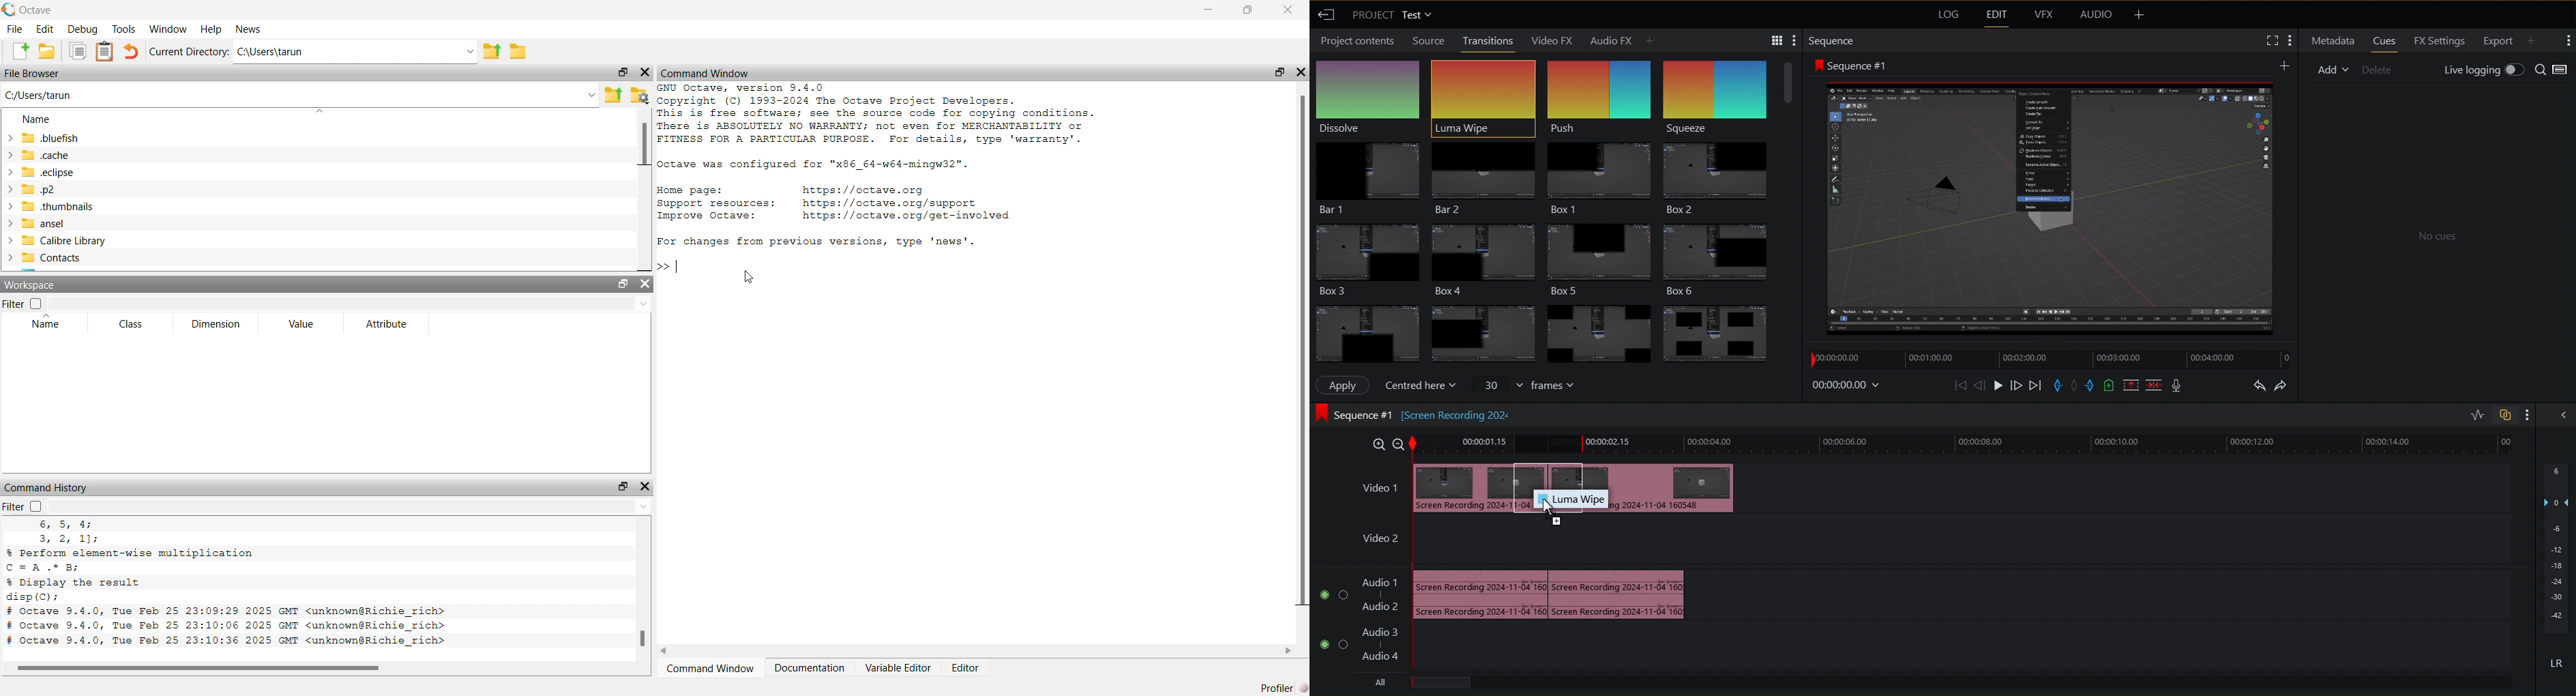 This screenshot has width=2576, height=700. I want to click on 6, 5, 4;, so click(68, 525).